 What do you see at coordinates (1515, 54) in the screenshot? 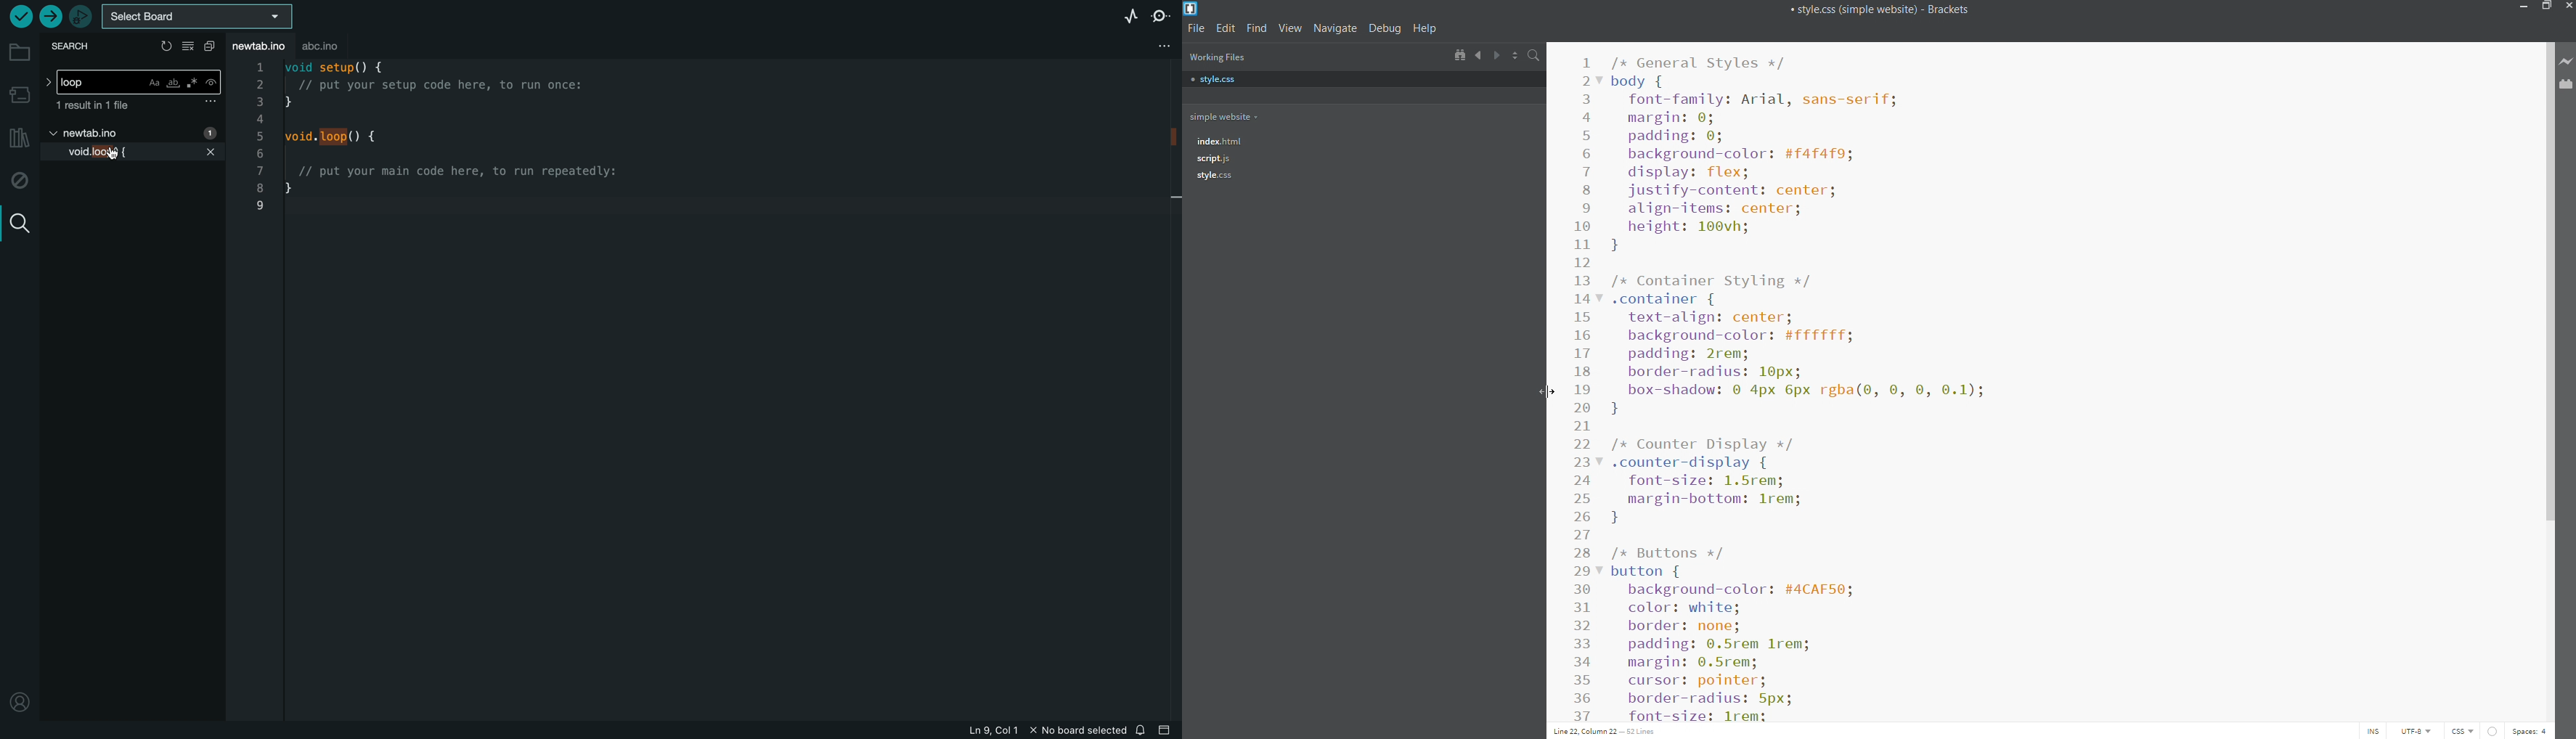
I see `split horizontally/vertically` at bounding box center [1515, 54].